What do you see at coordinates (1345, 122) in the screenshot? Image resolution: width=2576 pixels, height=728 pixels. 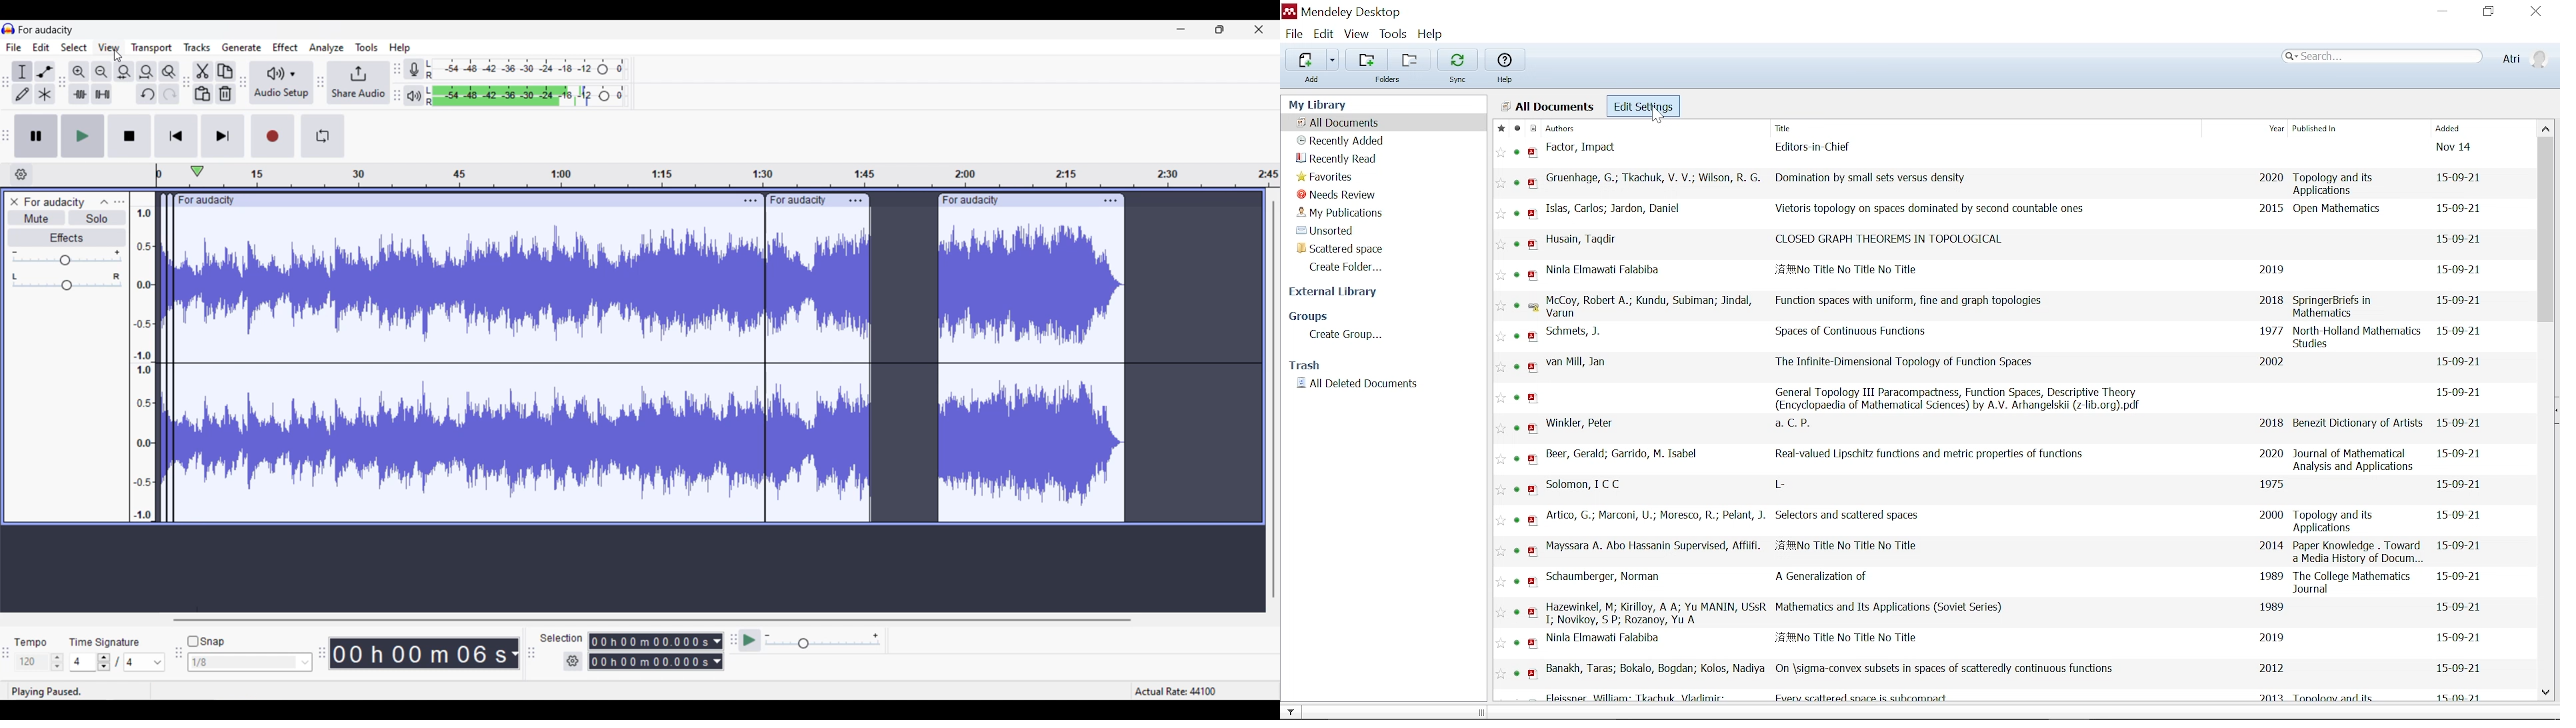 I see `All documents` at bounding box center [1345, 122].